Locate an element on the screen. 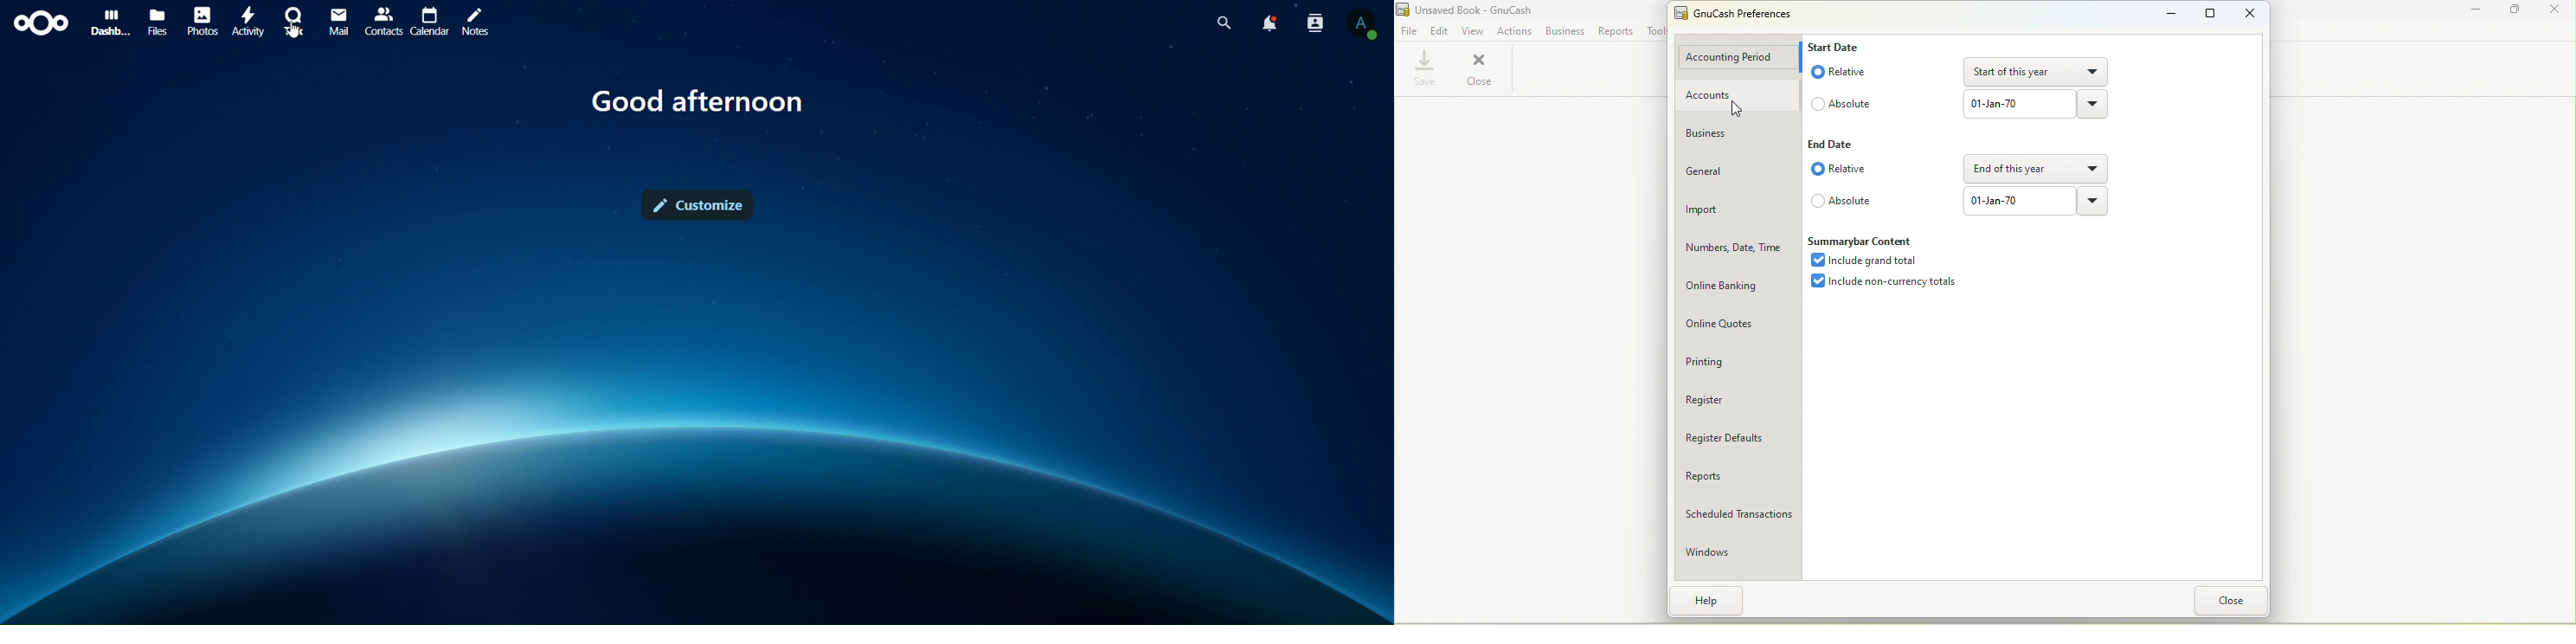  Reports is located at coordinates (1615, 30).